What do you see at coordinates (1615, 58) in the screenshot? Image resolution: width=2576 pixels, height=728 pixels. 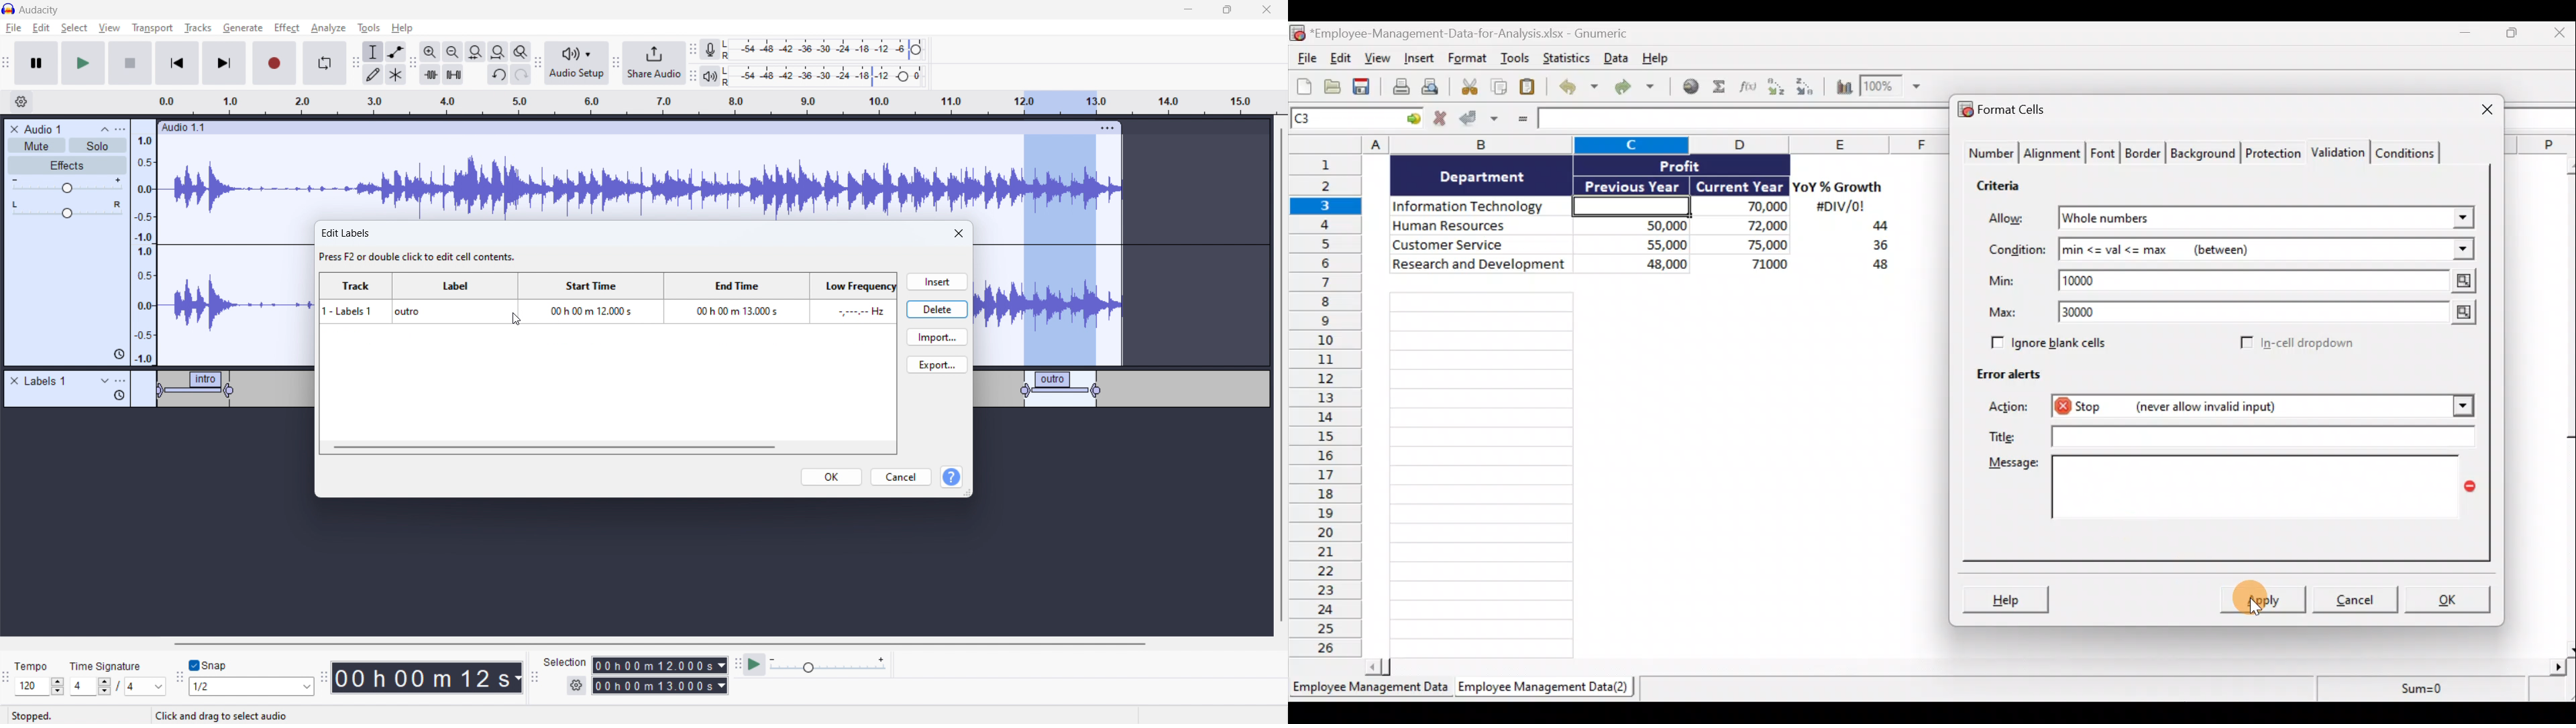 I see `Data` at bounding box center [1615, 58].